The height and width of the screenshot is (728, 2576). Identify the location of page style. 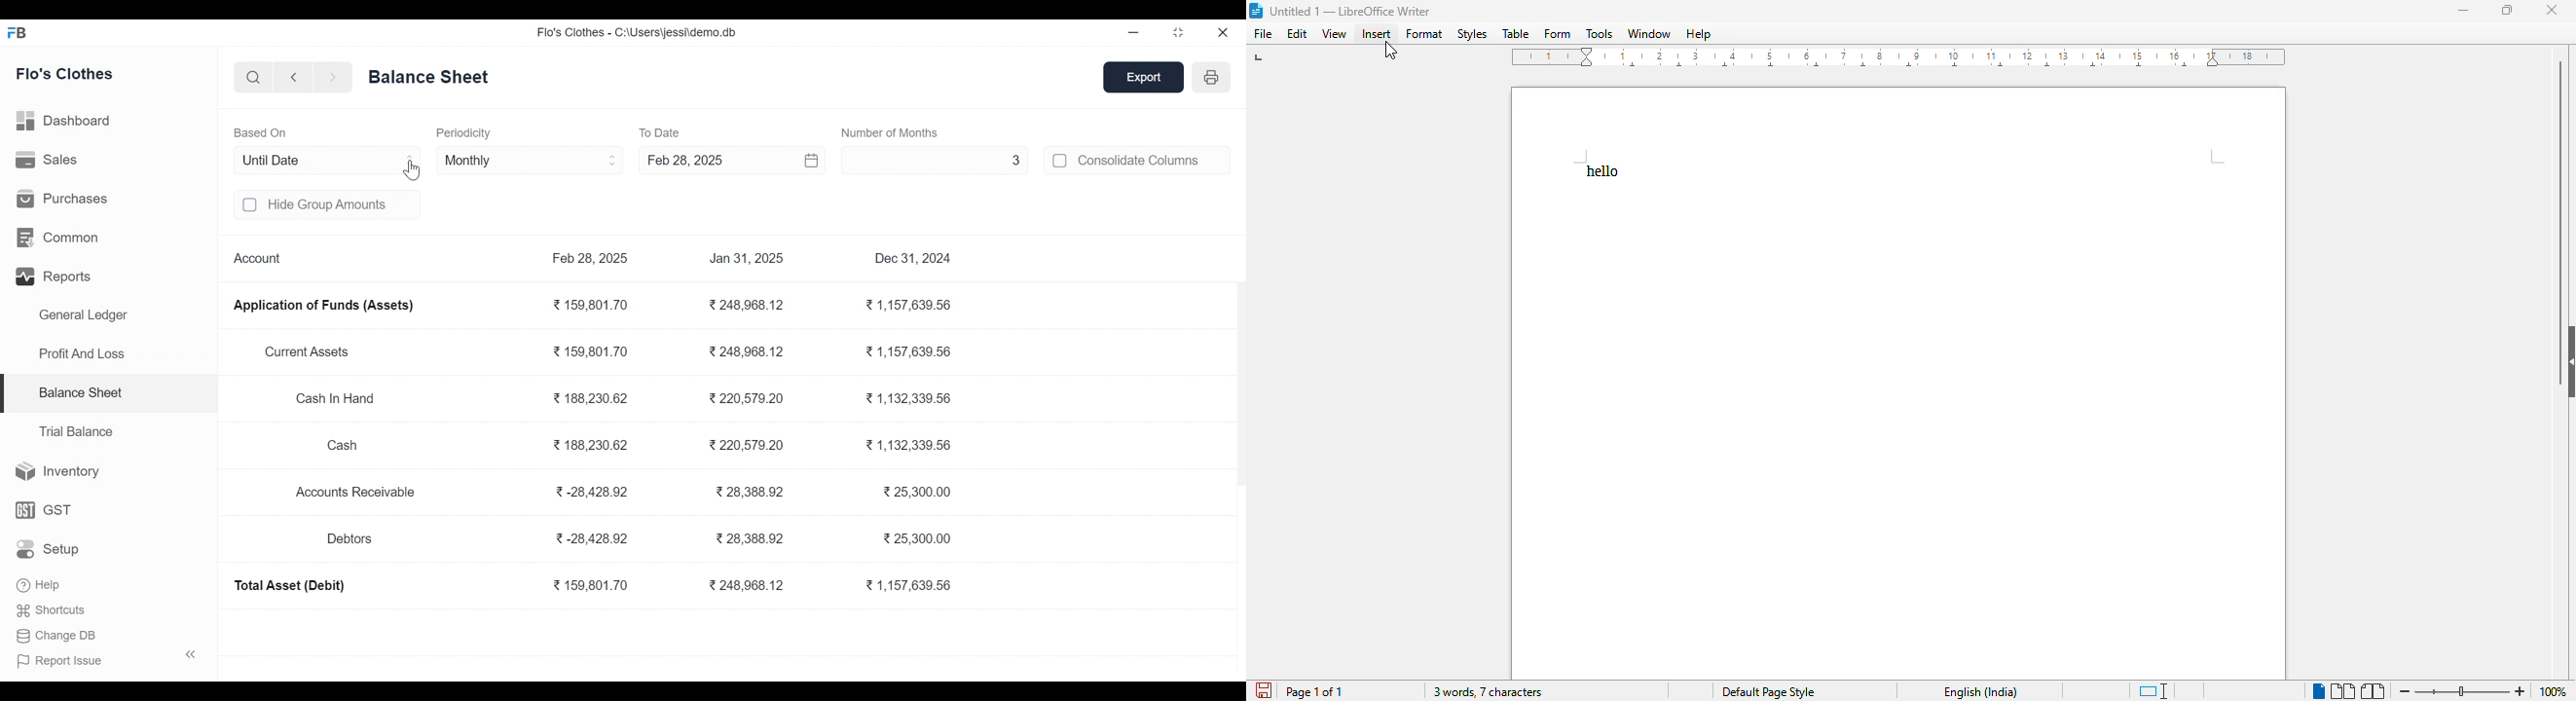
(1768, 691).